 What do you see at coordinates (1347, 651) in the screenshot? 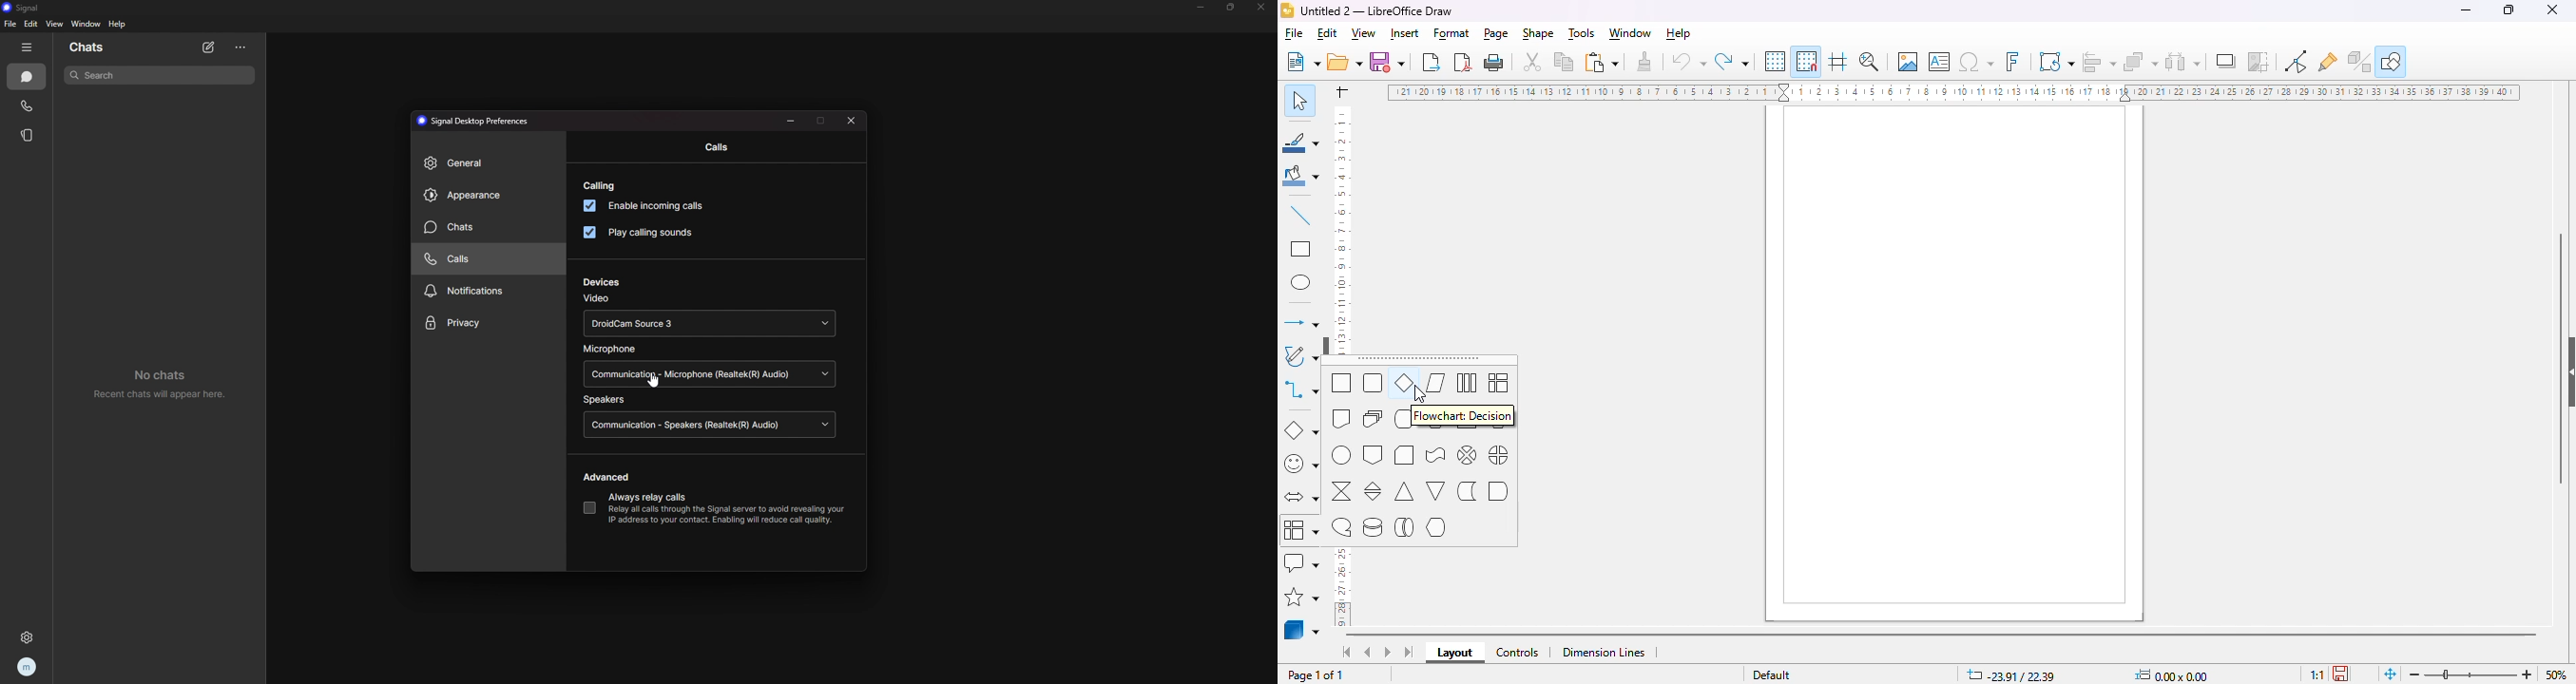
I see `scroll to first sheet` at bounding box center [1347, 651].